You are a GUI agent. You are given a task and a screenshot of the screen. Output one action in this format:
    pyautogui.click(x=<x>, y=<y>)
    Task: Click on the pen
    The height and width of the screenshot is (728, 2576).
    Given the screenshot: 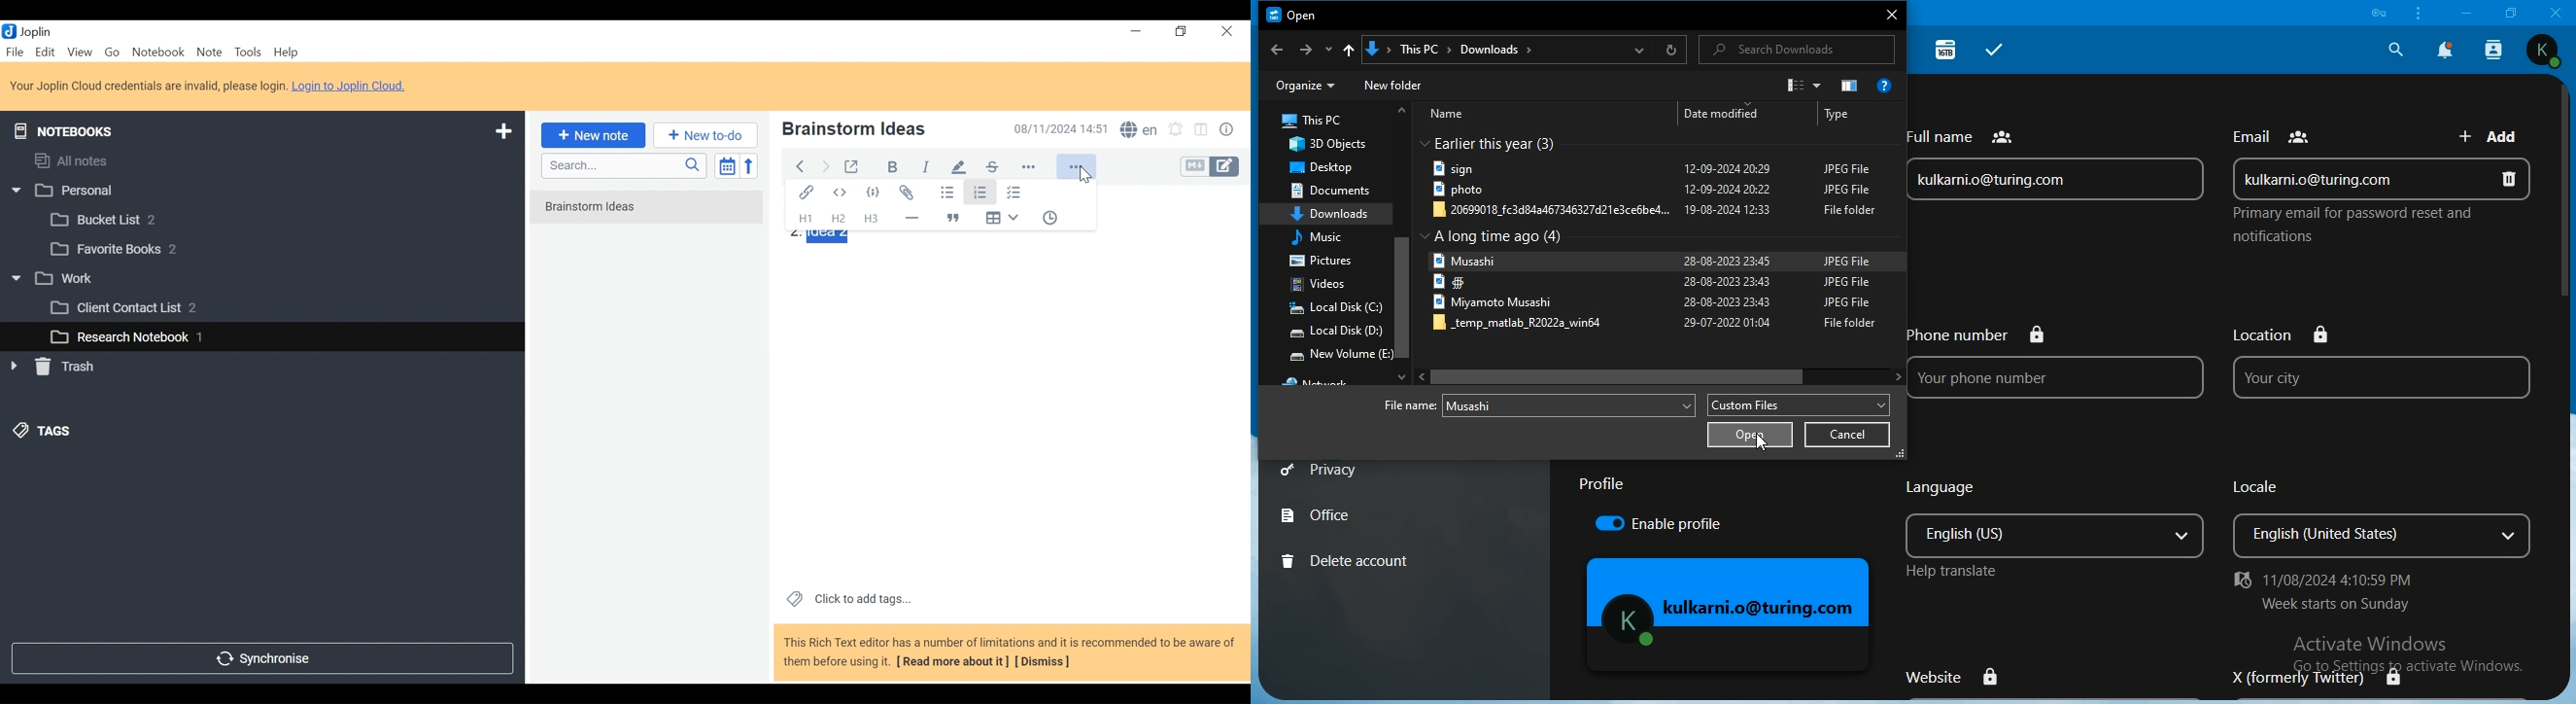 What is the action you would take?
    pyautogui.click(x=957, y=160)
    